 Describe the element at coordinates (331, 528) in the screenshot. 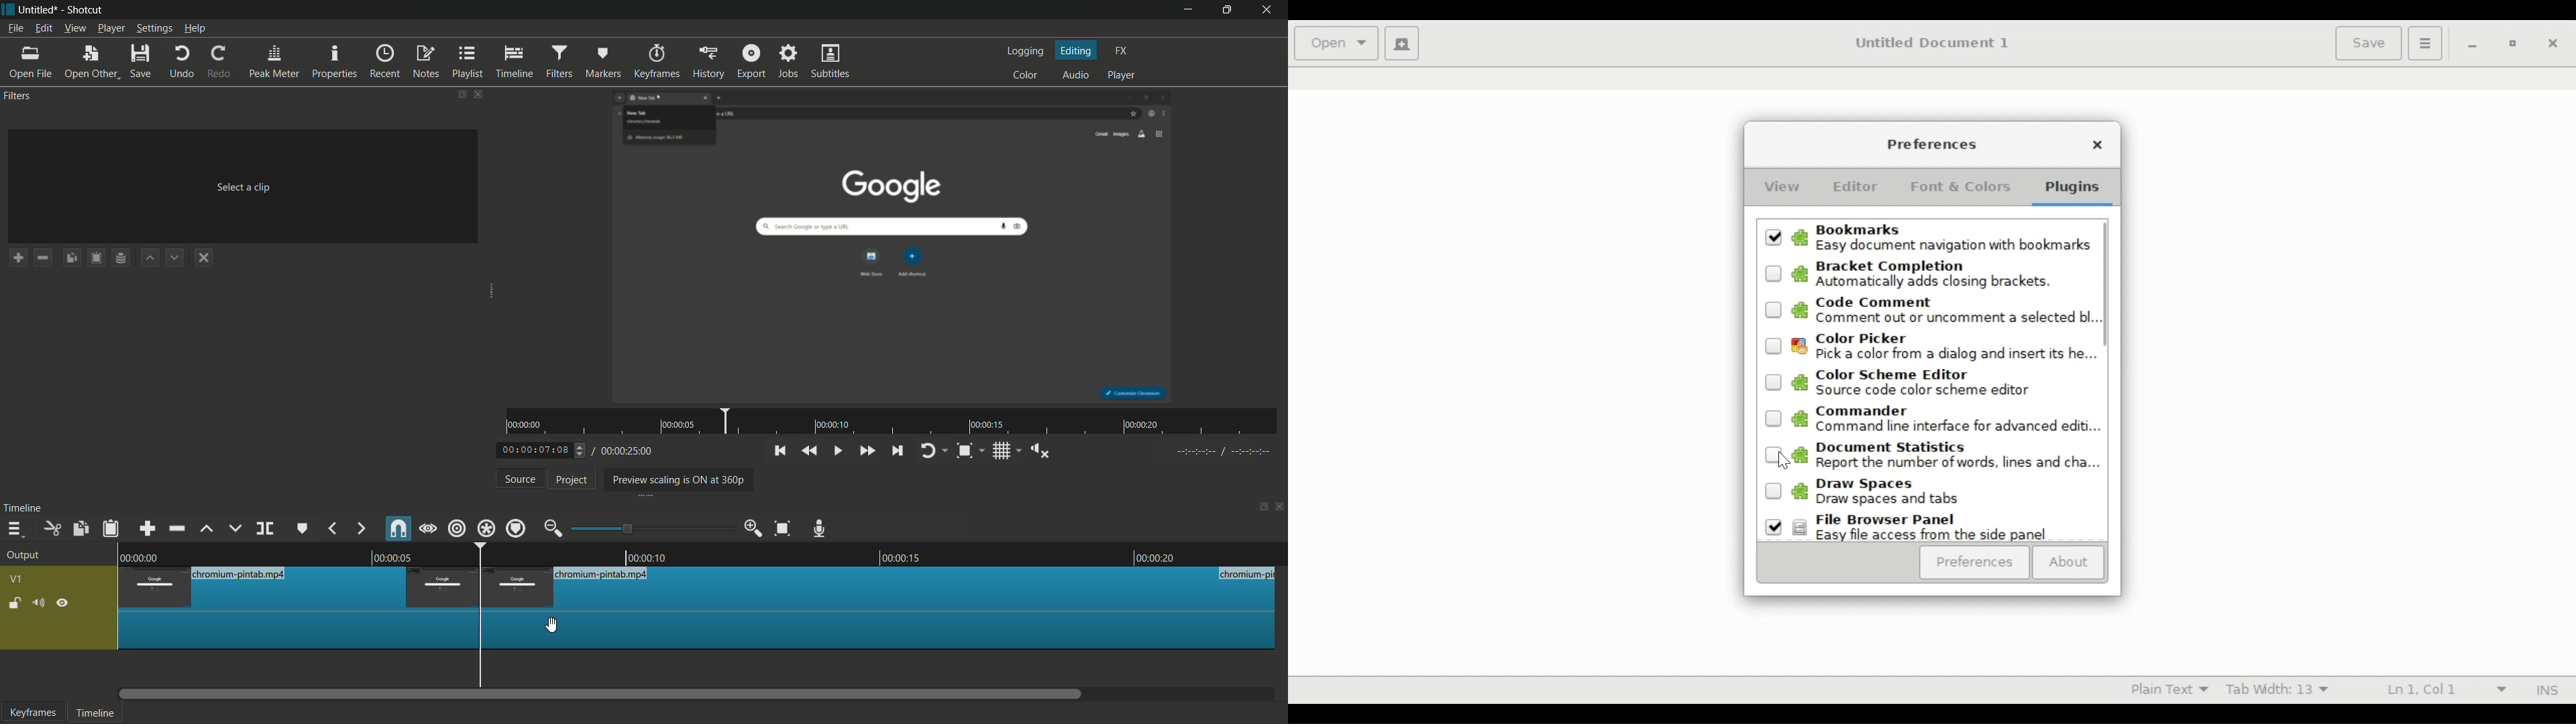

I see `previous marker` at that location.